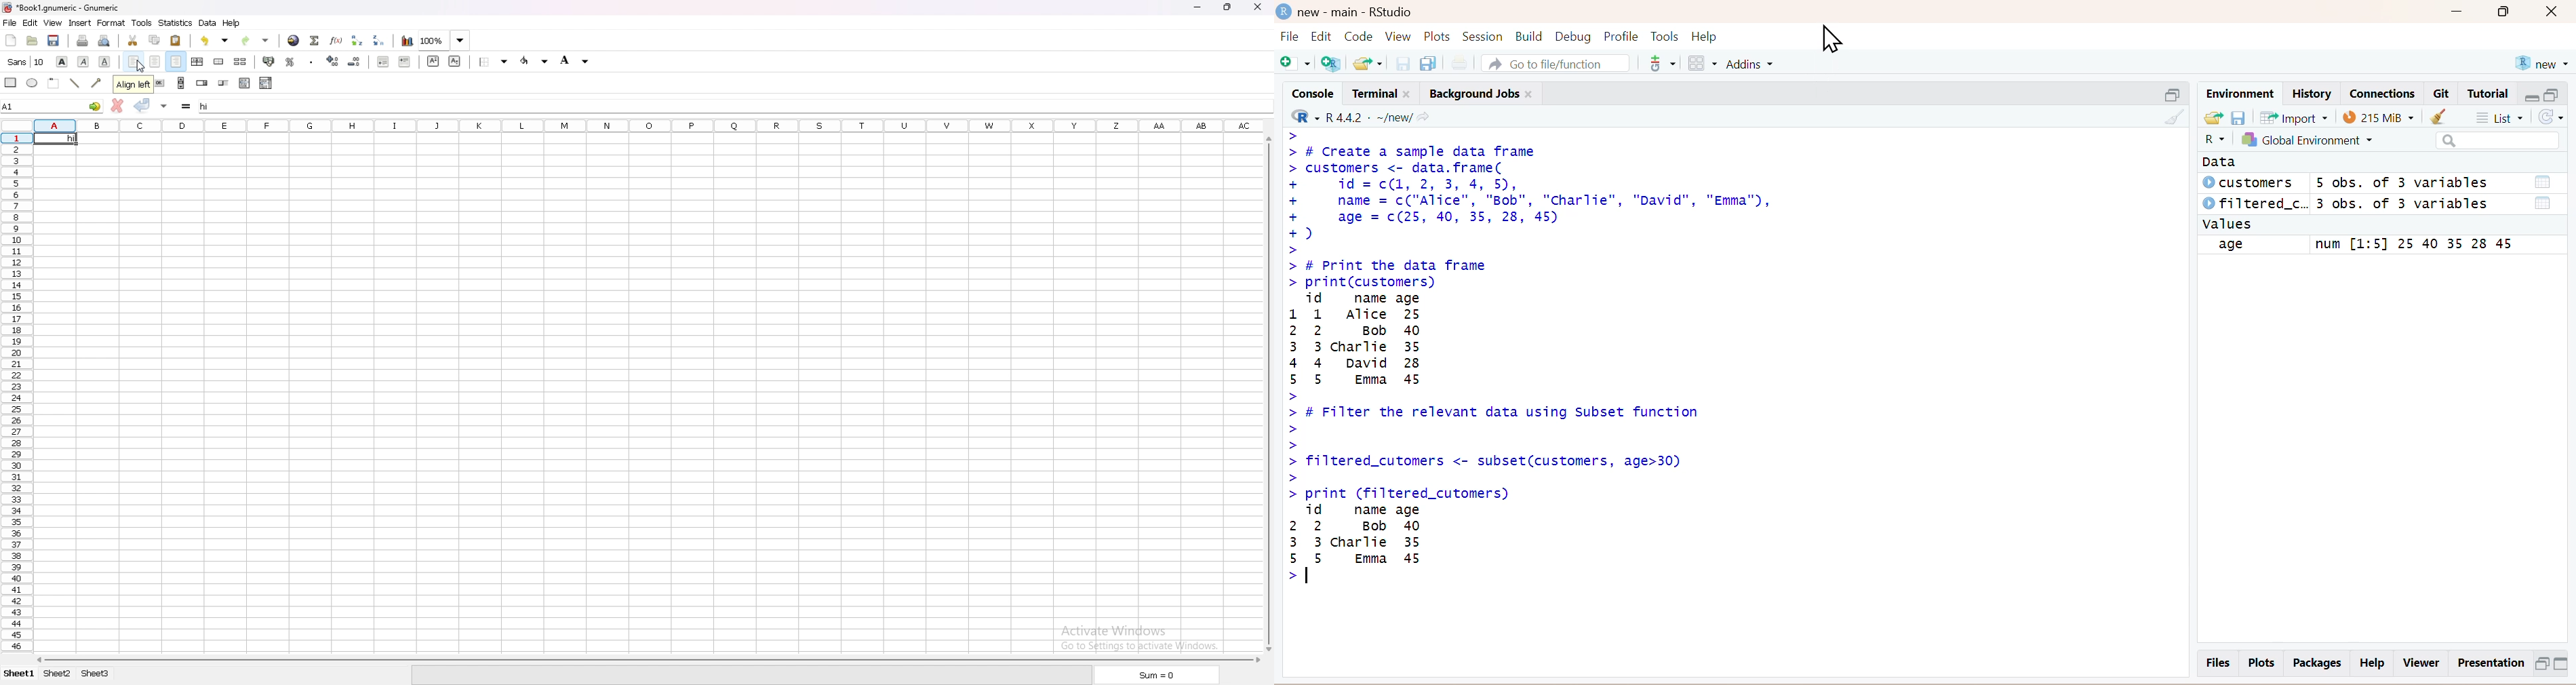 The height and width of the screenshot is (700, 2576). What do you see at coordinates (1370, 62) in the screenshot?
I see `Open existing file` at bounding box center [1370, 62].